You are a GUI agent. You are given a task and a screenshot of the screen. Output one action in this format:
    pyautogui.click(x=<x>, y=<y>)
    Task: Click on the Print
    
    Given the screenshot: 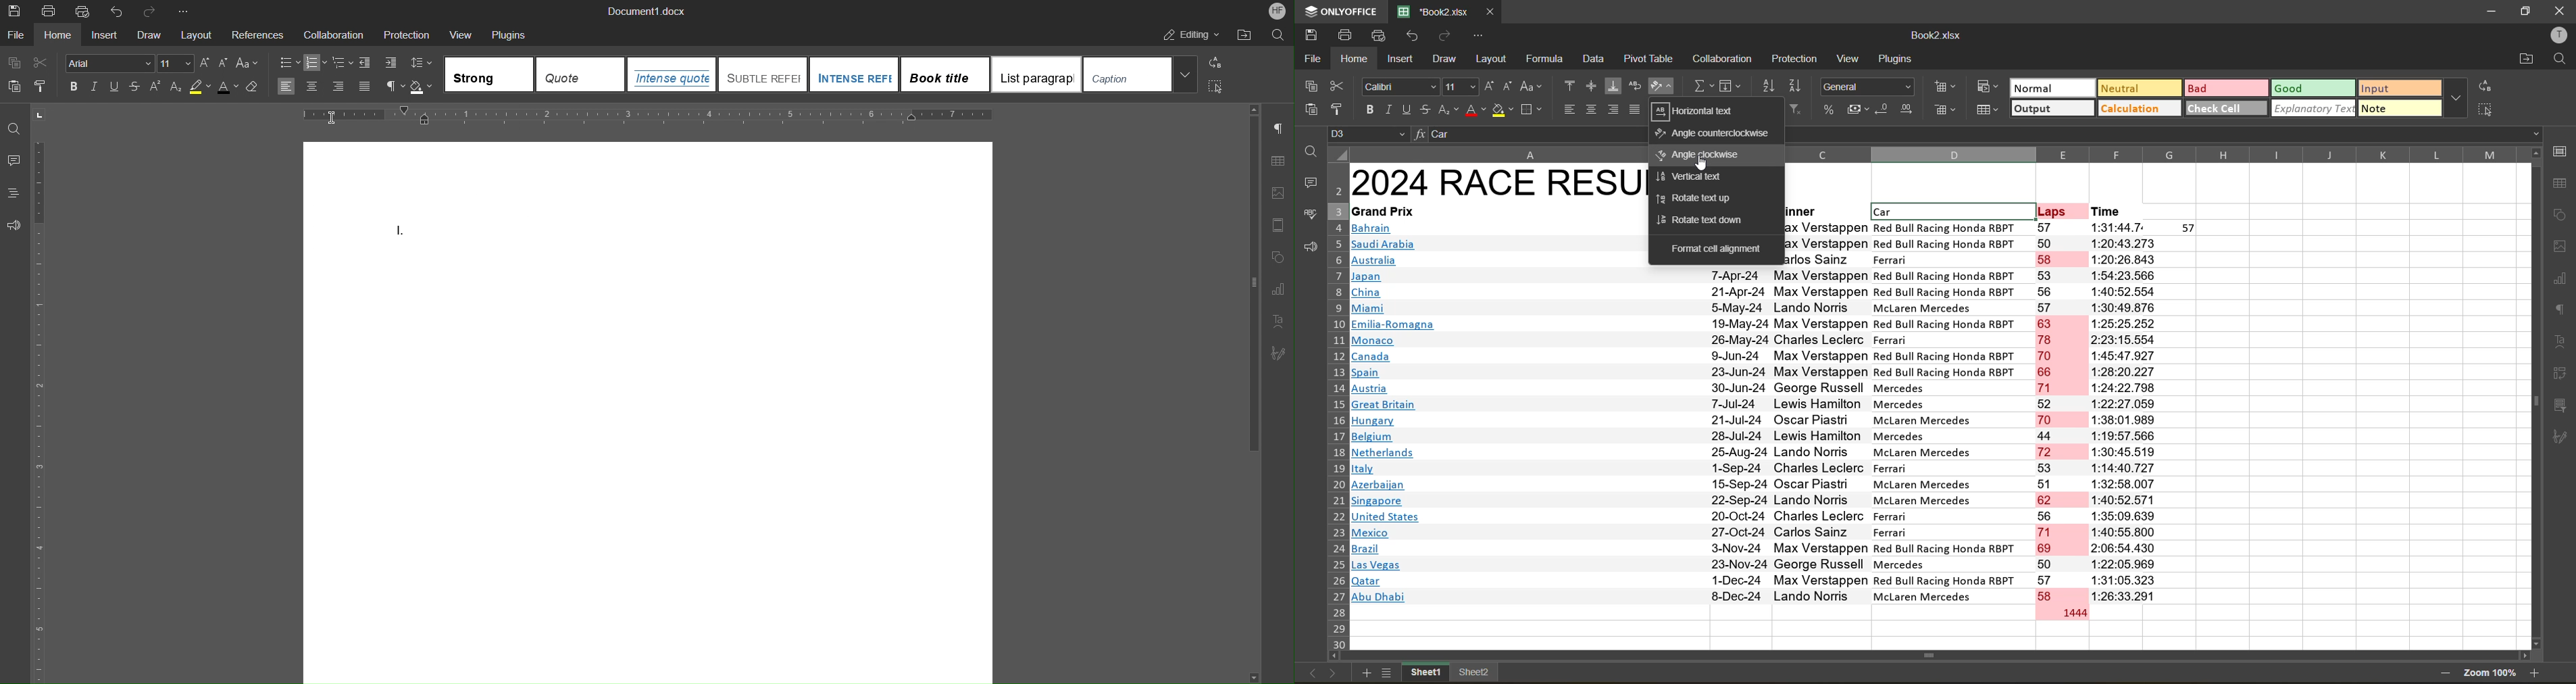 What is the action you would take?
    pyautogui.click(x=51, y=11)
    